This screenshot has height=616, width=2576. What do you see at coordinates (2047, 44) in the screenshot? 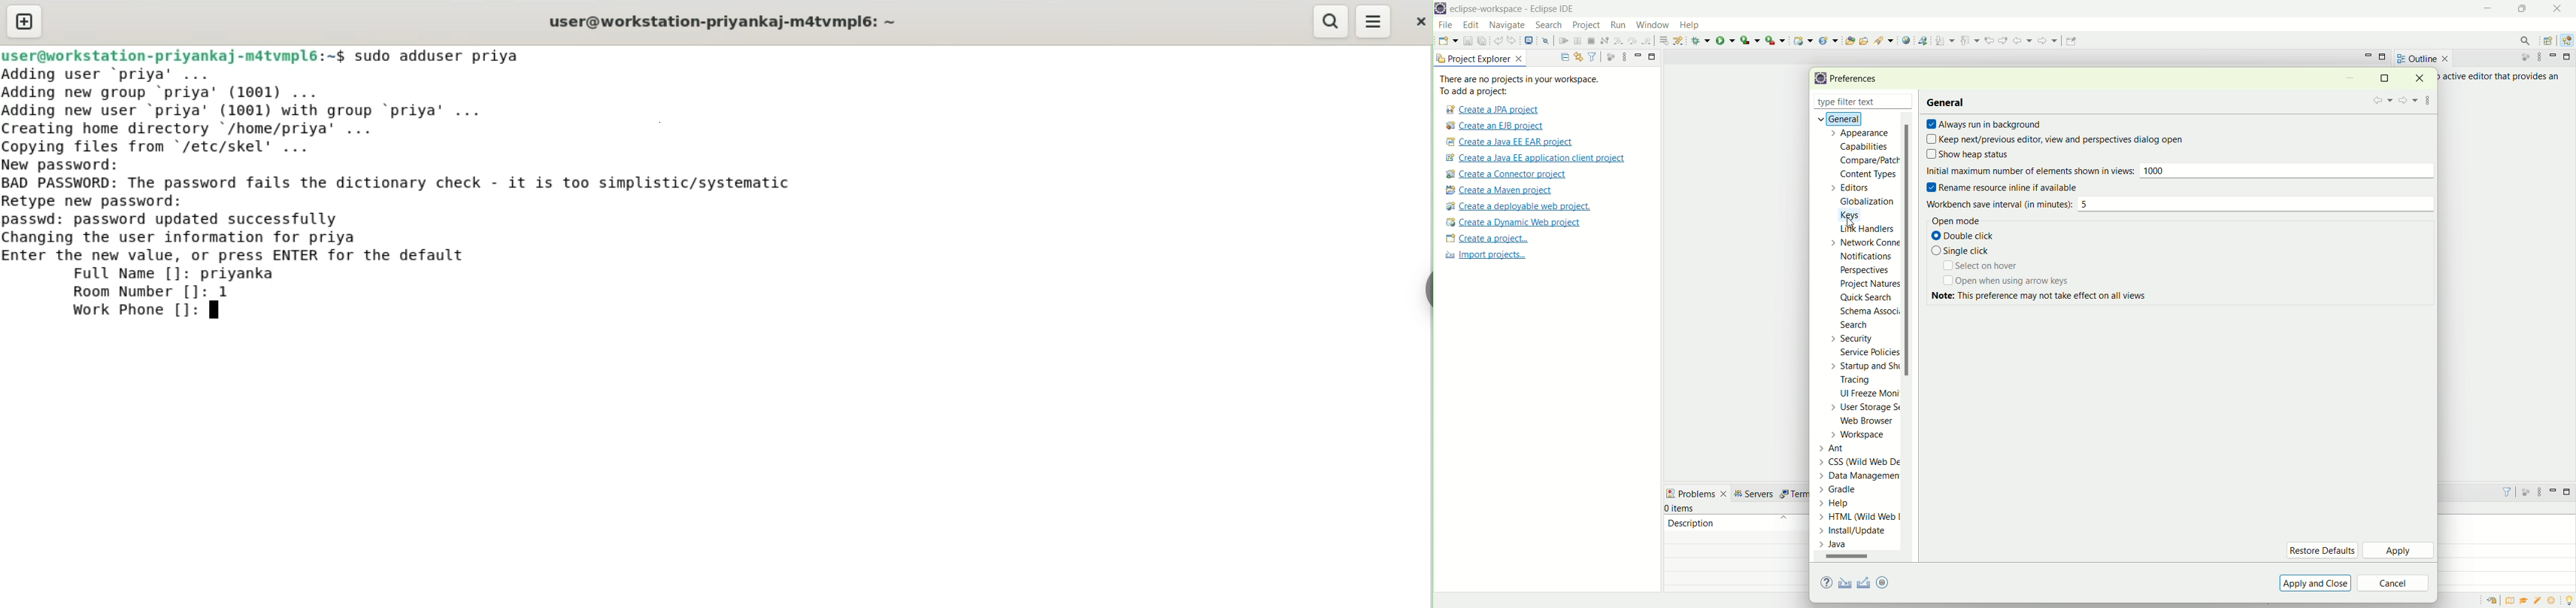
I see `forward` at bounding box center [2047, 44].